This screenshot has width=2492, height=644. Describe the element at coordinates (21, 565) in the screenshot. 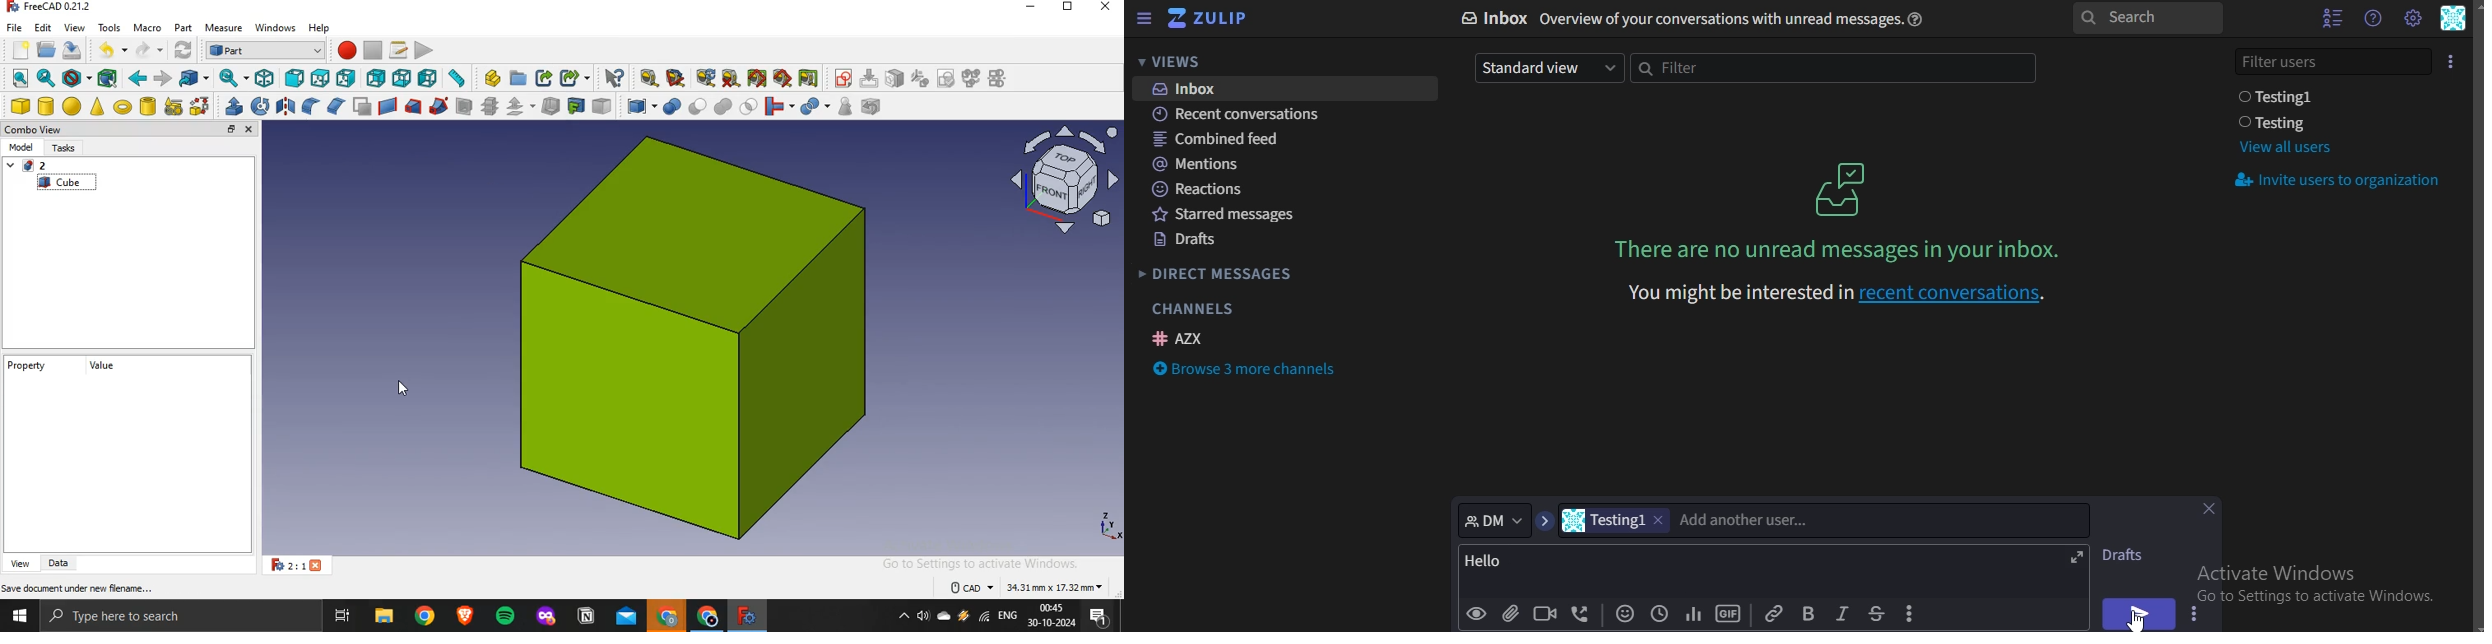

I see `view` at that location.